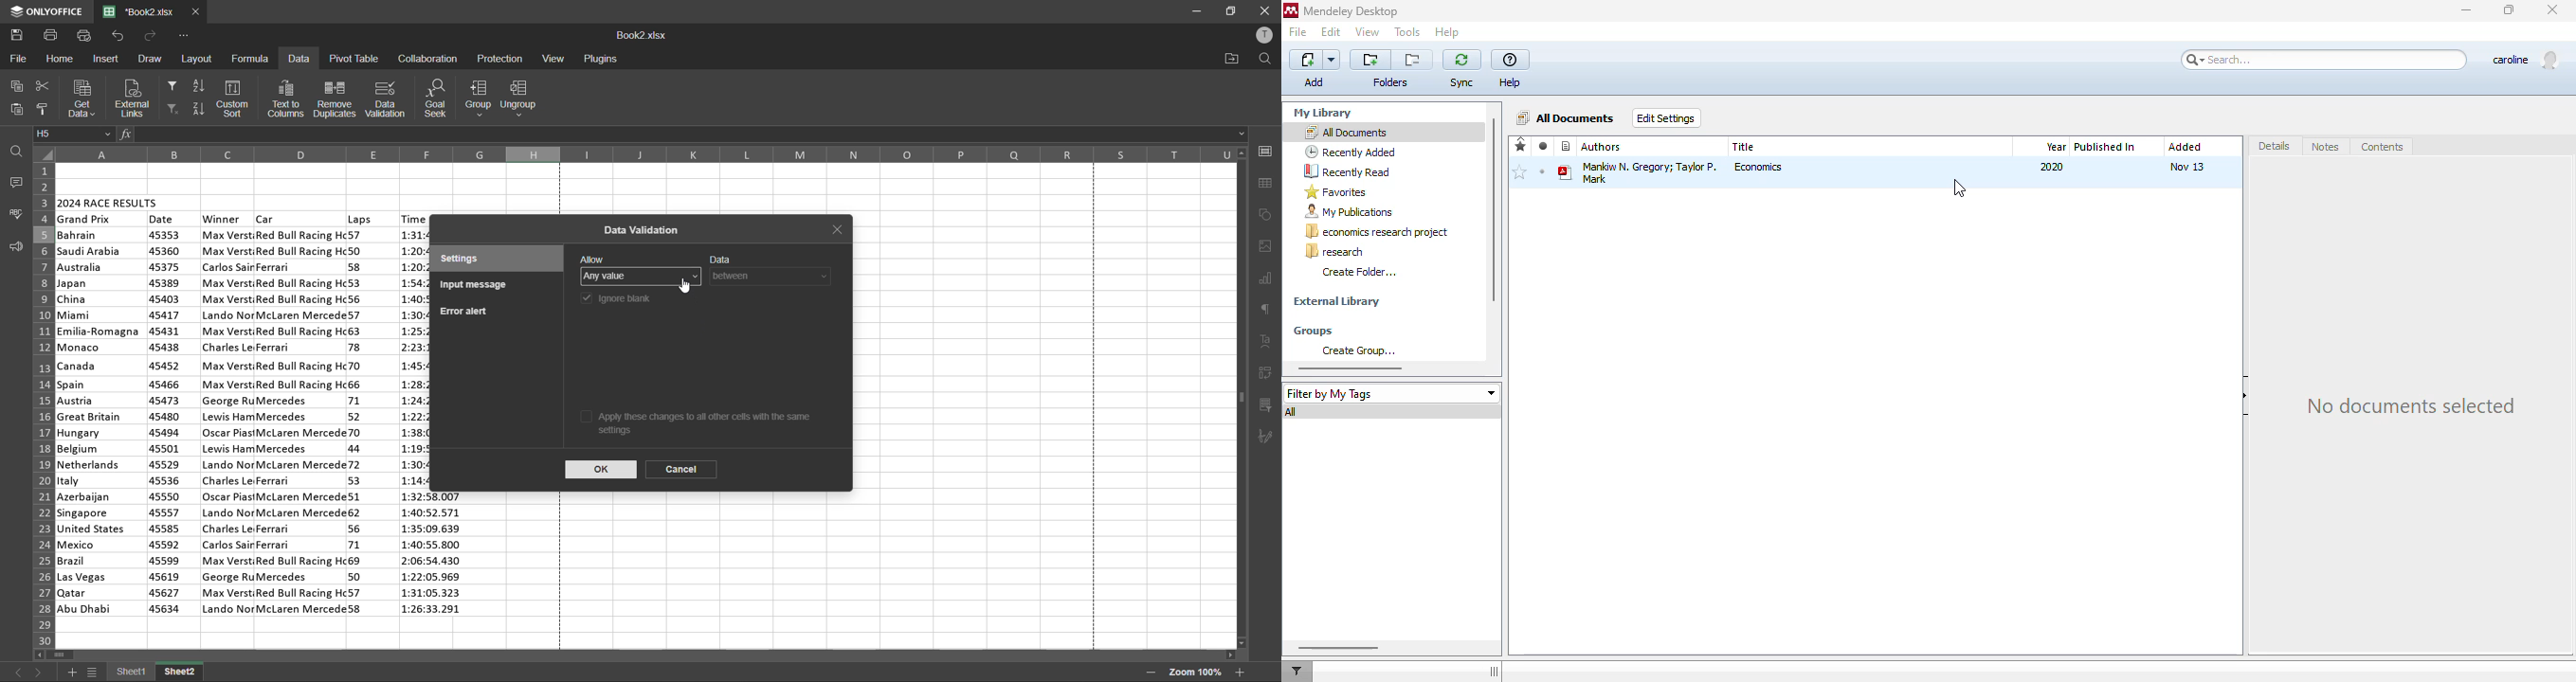 The width and height of the screenshot is (2576, 700). What do you see at coordinates (1351, 368) in the screenshot?
I see `horizontal scroll bar` at bounding box center [1351, 368].